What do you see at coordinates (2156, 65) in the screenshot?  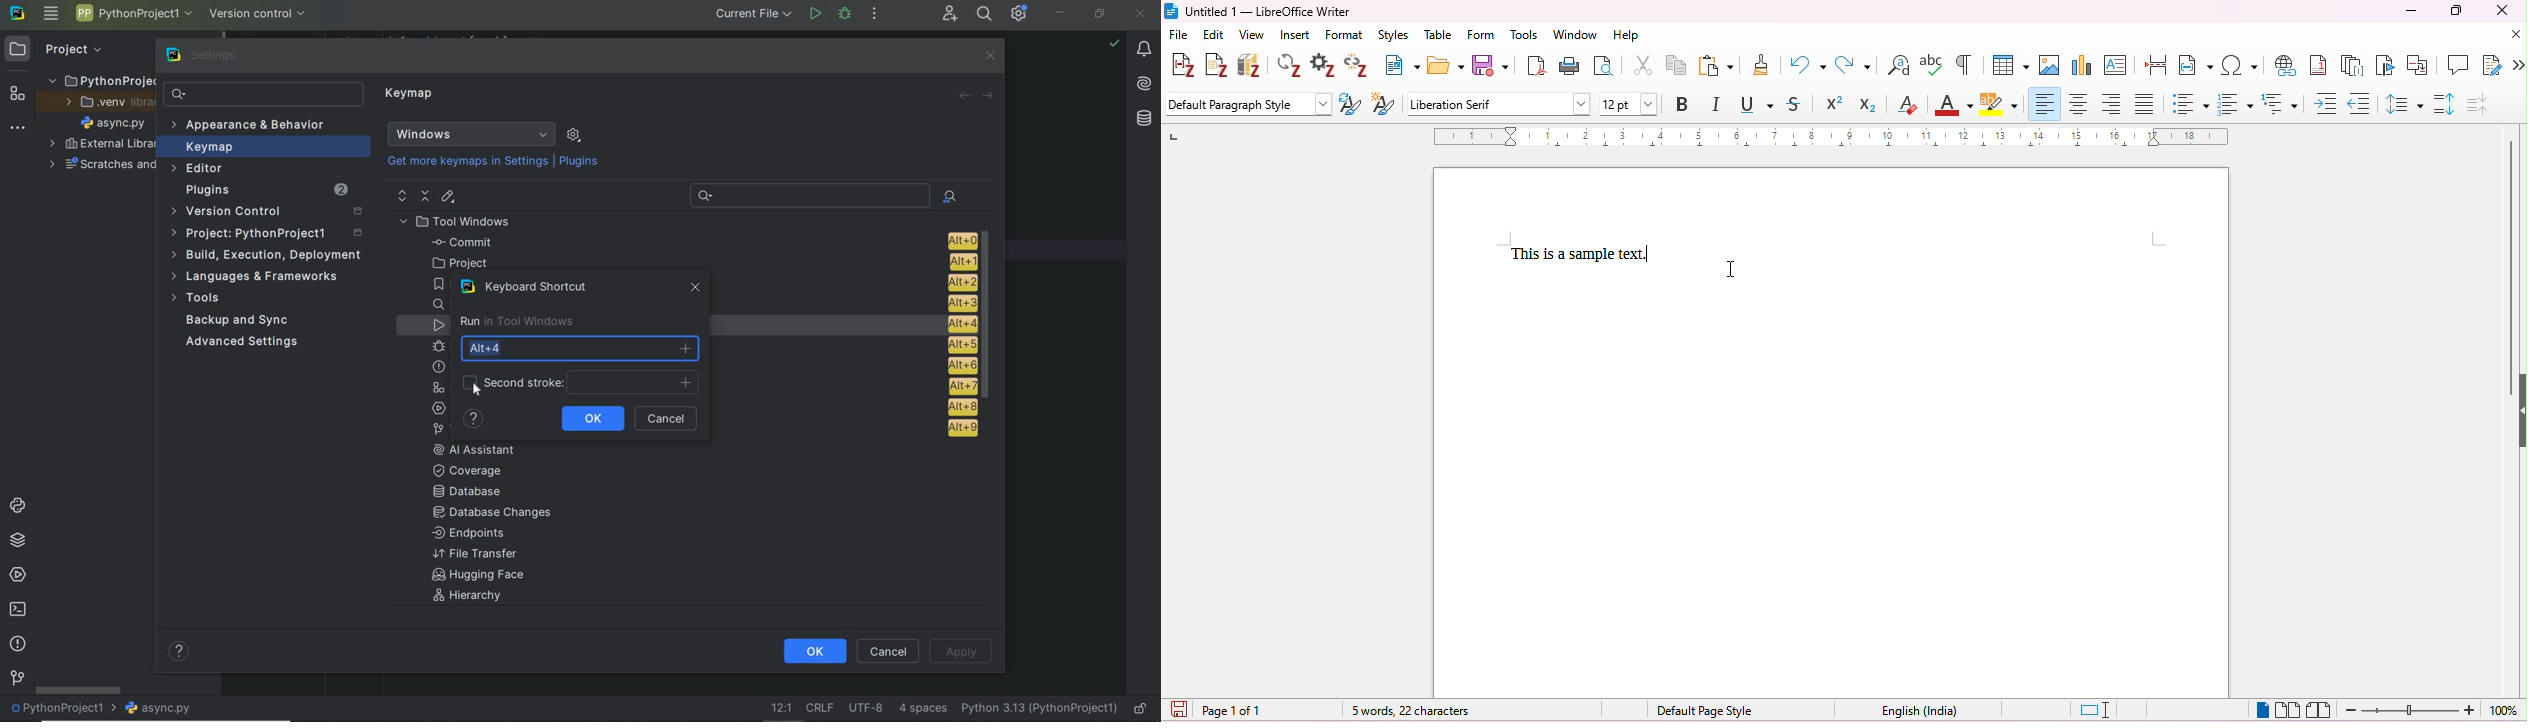 I see `page breaks` at bounding box center [2156, 65].